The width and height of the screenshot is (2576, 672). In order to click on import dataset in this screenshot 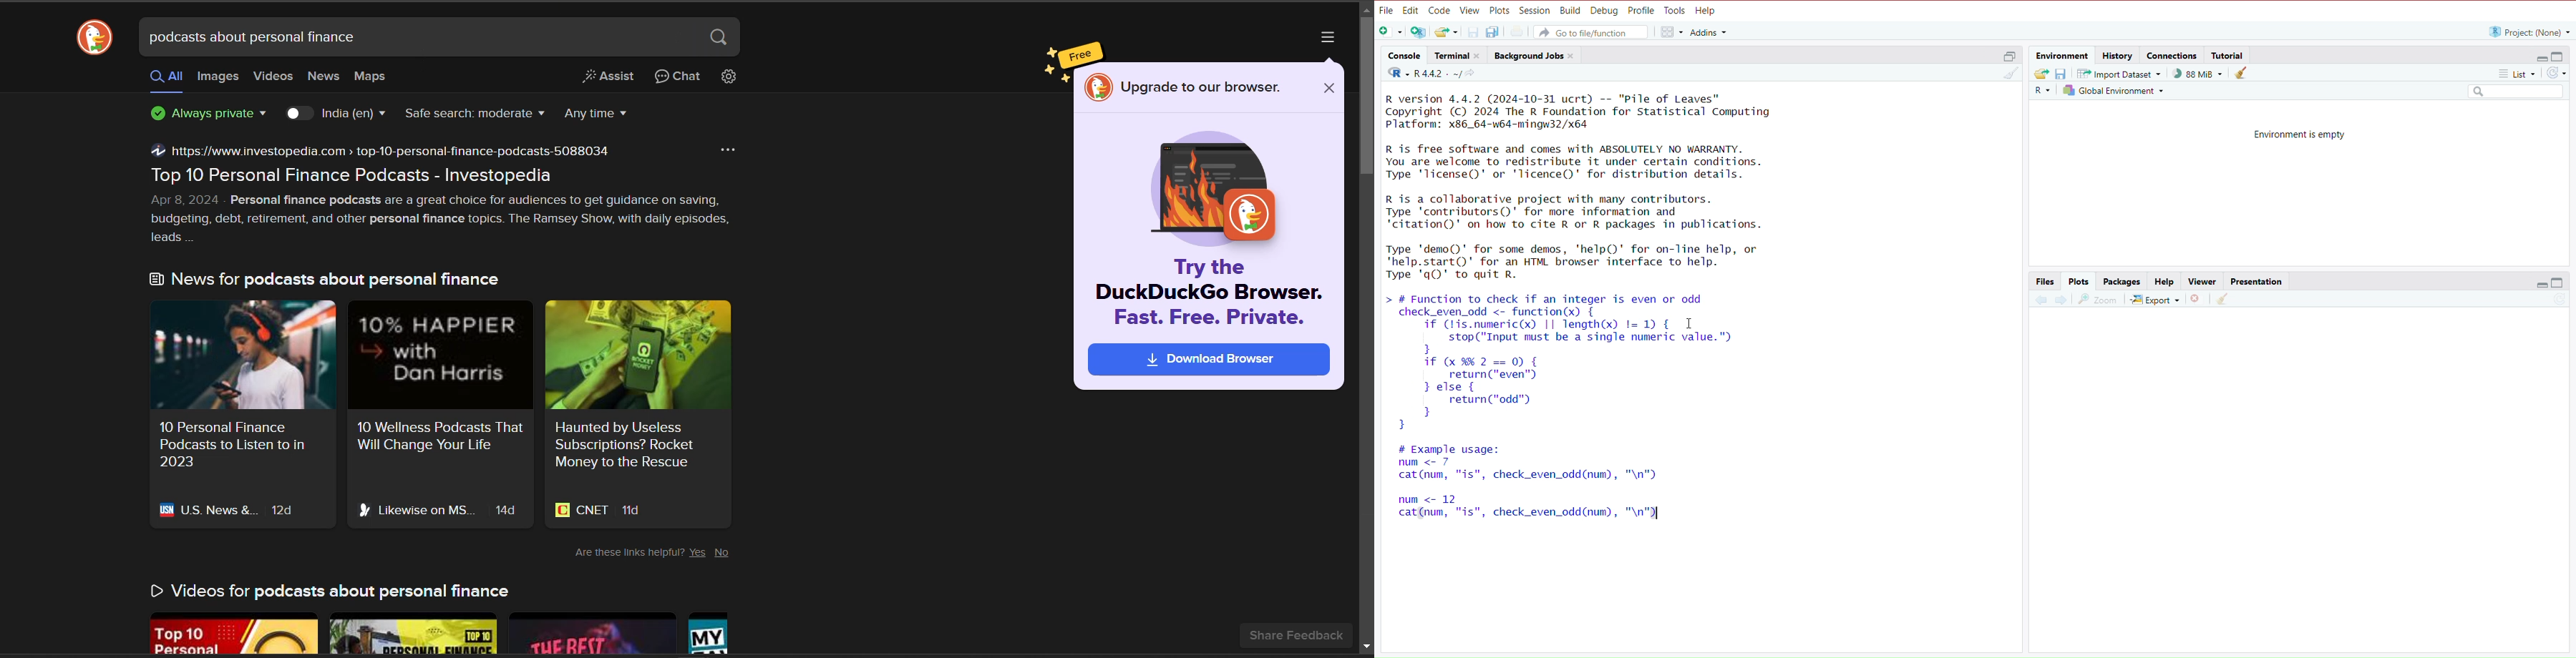, I will do `click(2123, 73)`.